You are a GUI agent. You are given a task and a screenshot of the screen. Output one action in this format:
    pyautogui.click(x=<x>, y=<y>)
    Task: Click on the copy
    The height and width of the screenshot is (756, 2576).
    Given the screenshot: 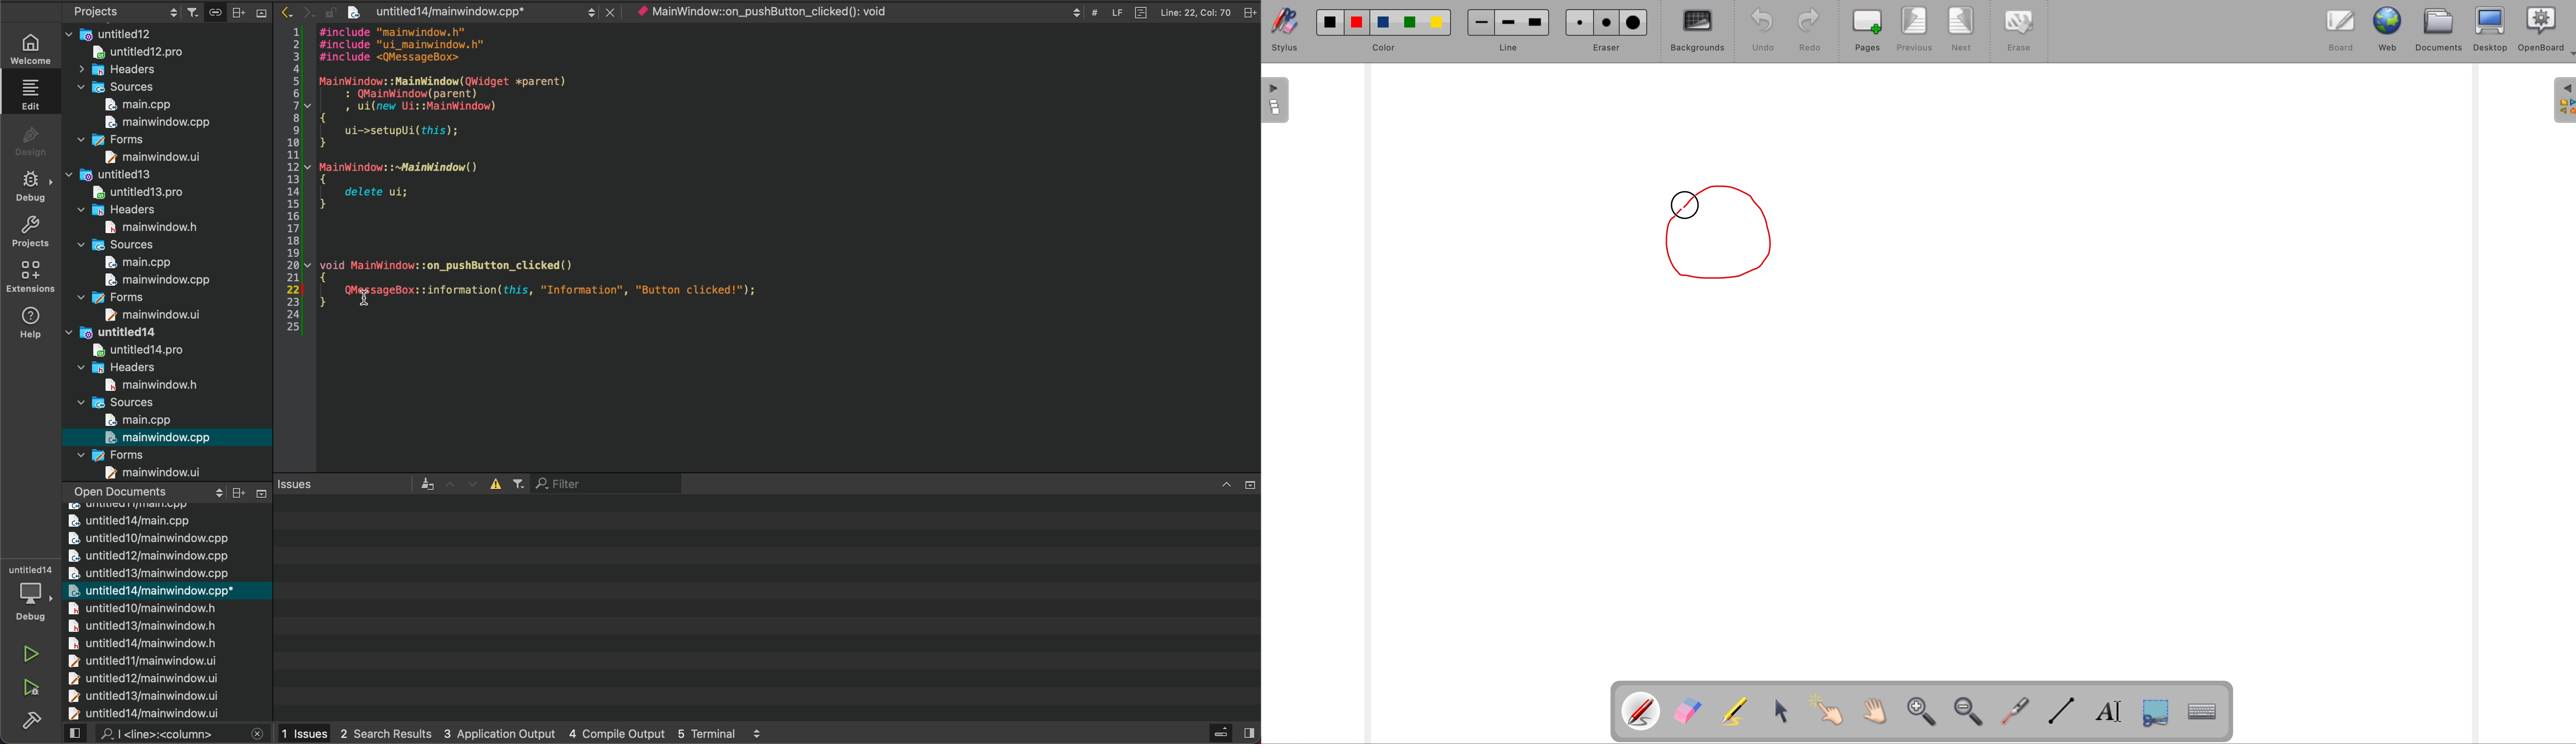 What is the action you would take?
    pyautogui.click(x=214, y=12)
    